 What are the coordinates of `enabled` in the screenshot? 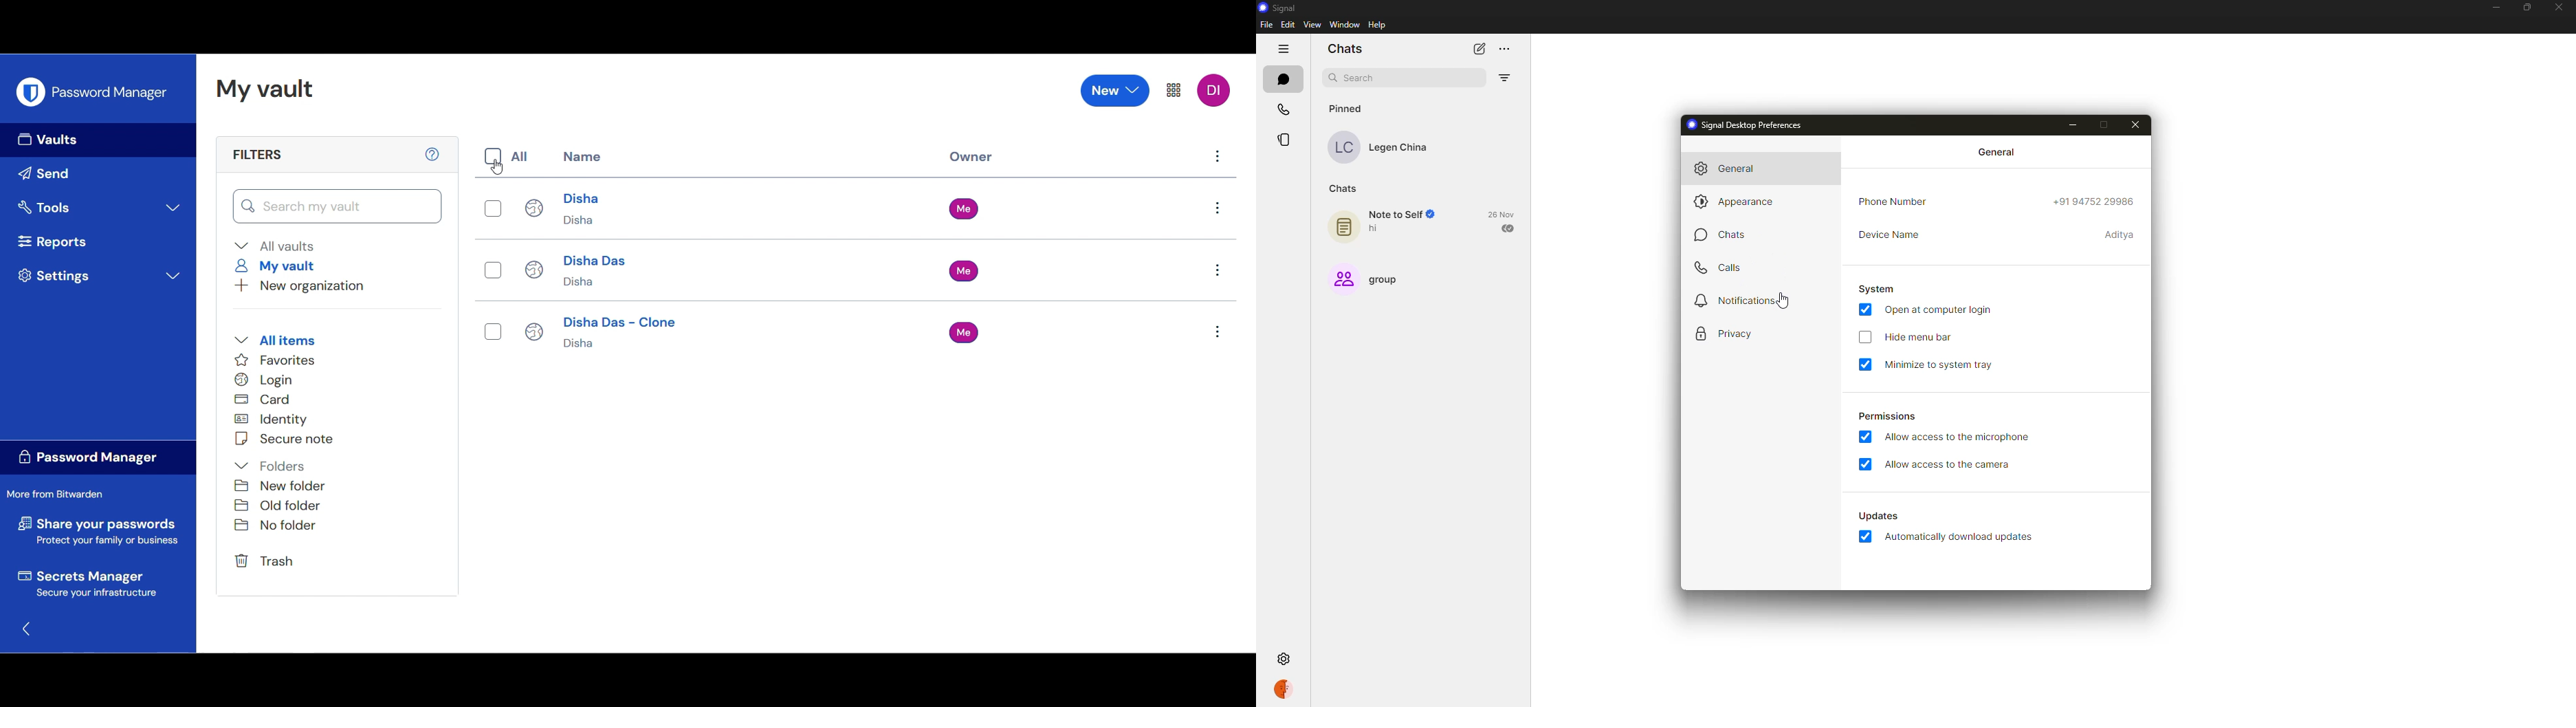 It's located at (1865, 537).